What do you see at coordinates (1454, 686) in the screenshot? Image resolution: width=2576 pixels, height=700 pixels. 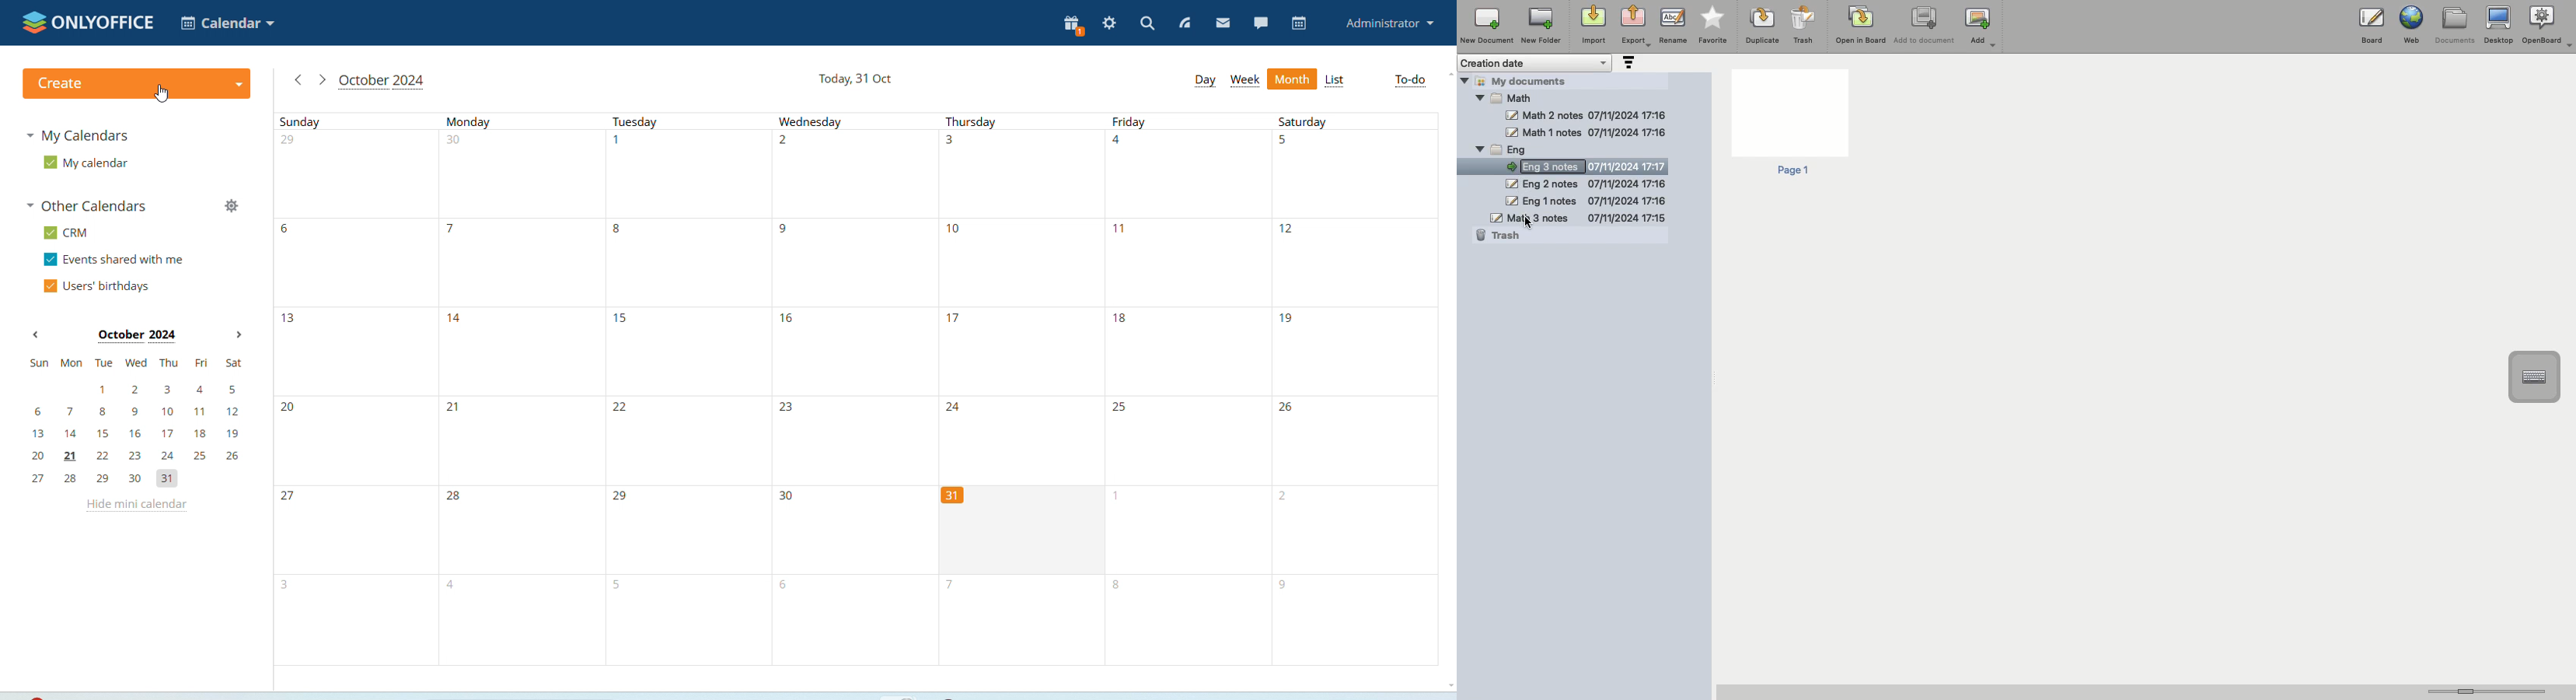 I see `scroll down` at bounding box center [1454, 686].